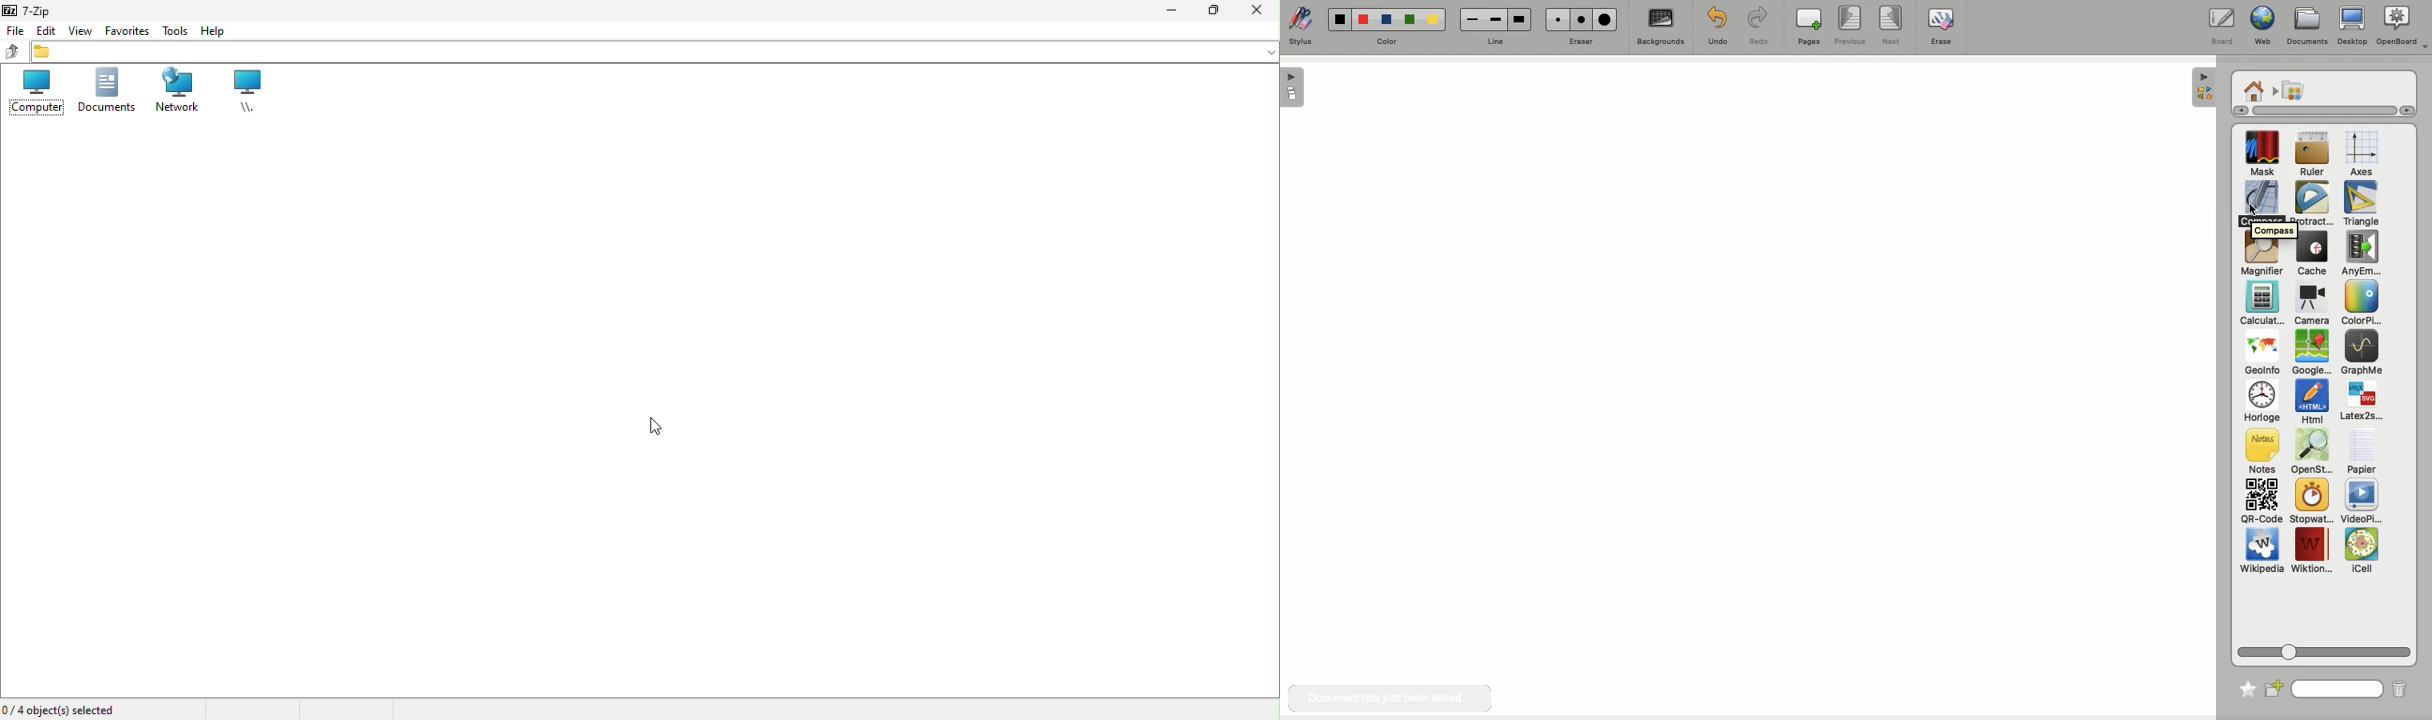 Image resolution: width=2436 pixels, height=728 pixels. Describe the element at coordinates (1294, 87) in the screenshot. I see `show sidebar` at that location.